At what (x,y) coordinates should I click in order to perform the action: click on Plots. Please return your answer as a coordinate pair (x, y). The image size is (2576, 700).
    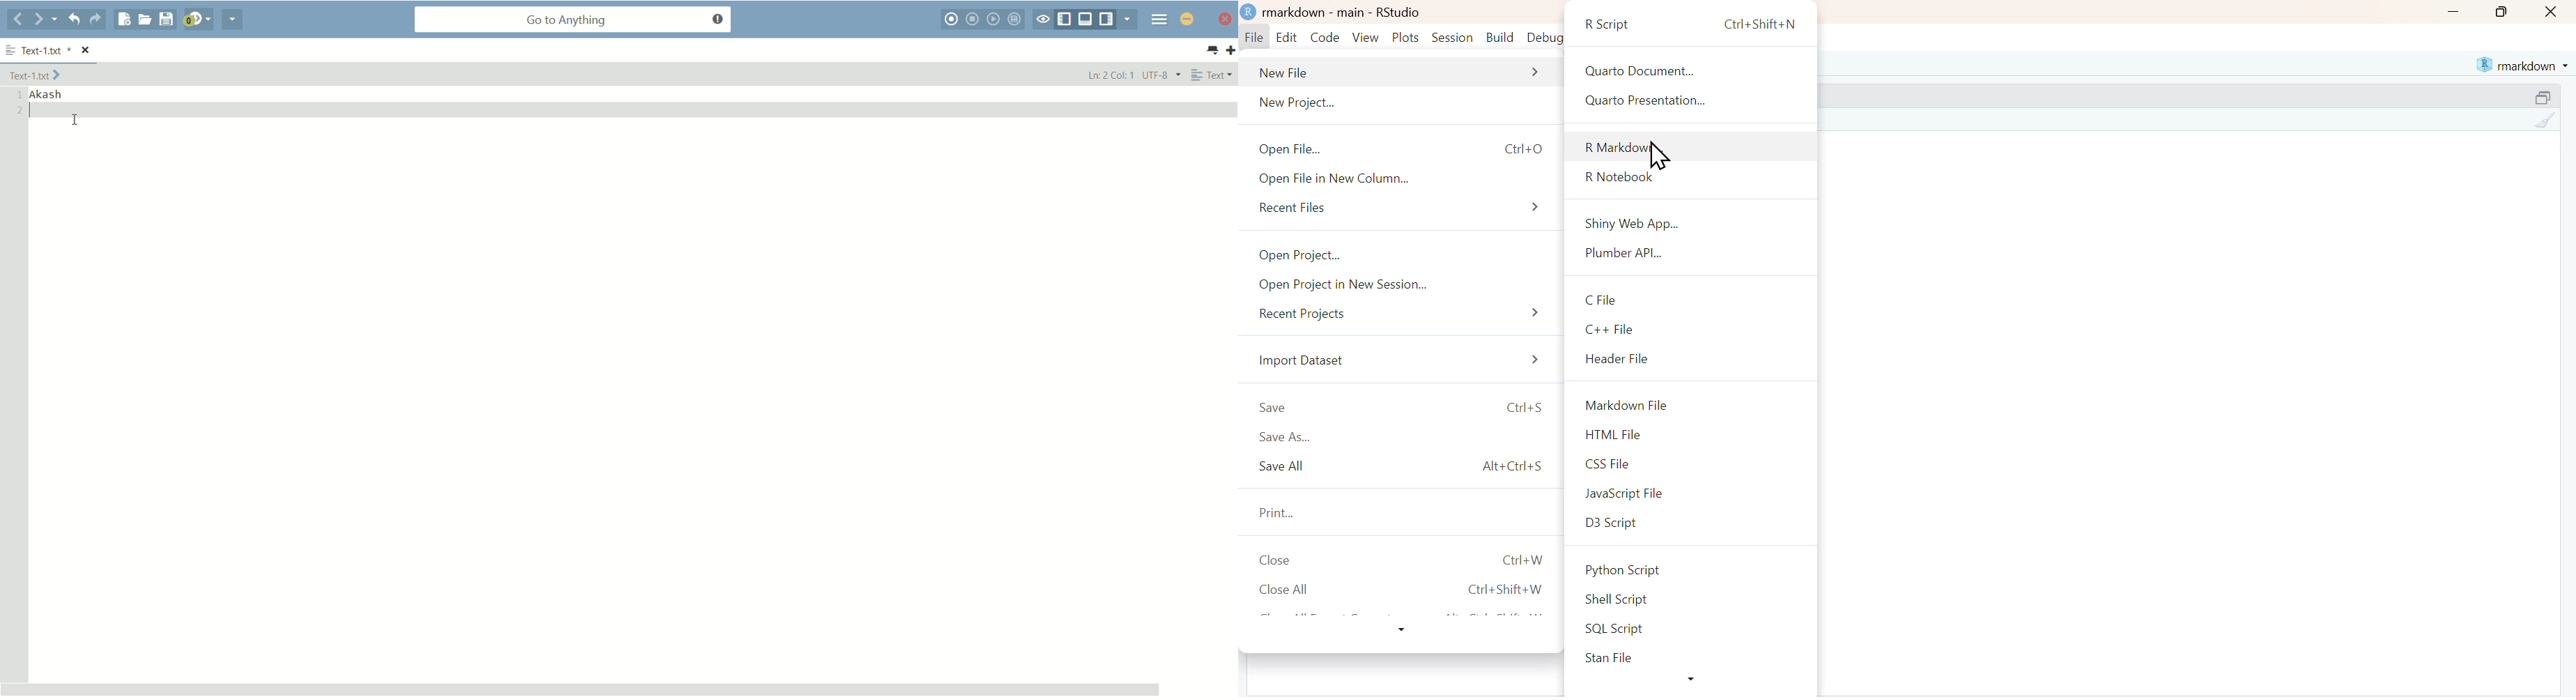
    Looking at the image, I should click on (1407, 38).